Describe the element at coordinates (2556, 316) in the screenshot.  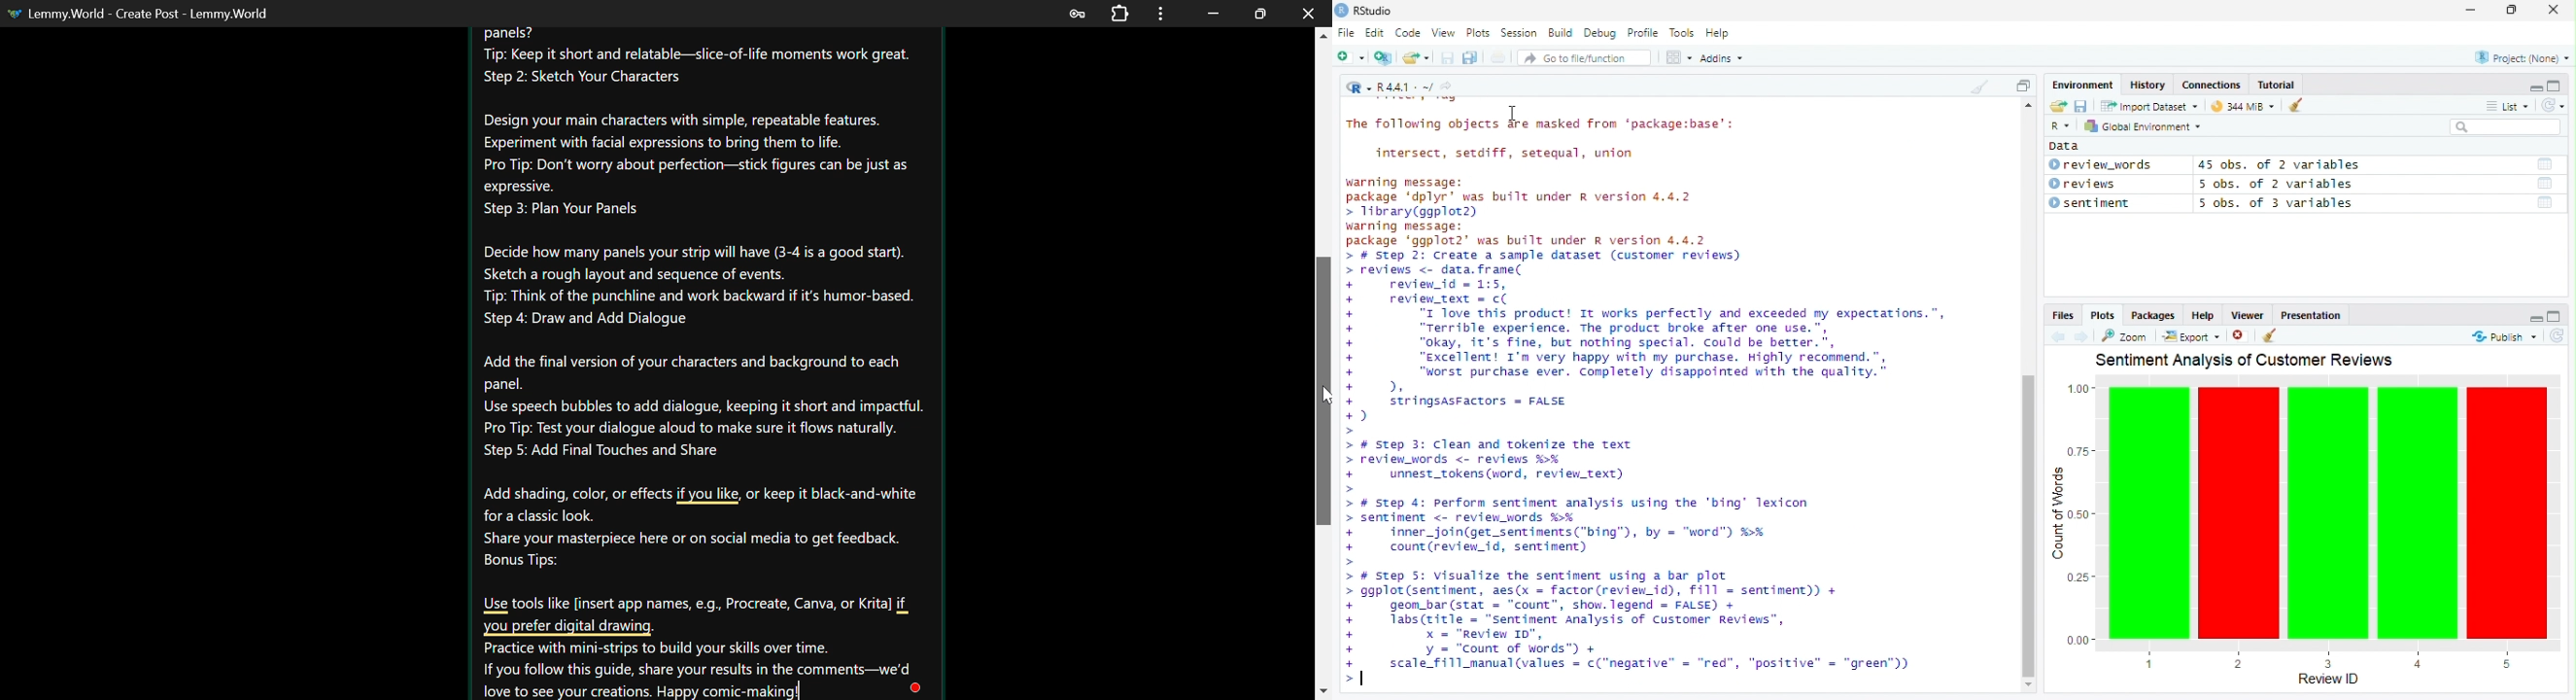
I see `Maximize` at that location.